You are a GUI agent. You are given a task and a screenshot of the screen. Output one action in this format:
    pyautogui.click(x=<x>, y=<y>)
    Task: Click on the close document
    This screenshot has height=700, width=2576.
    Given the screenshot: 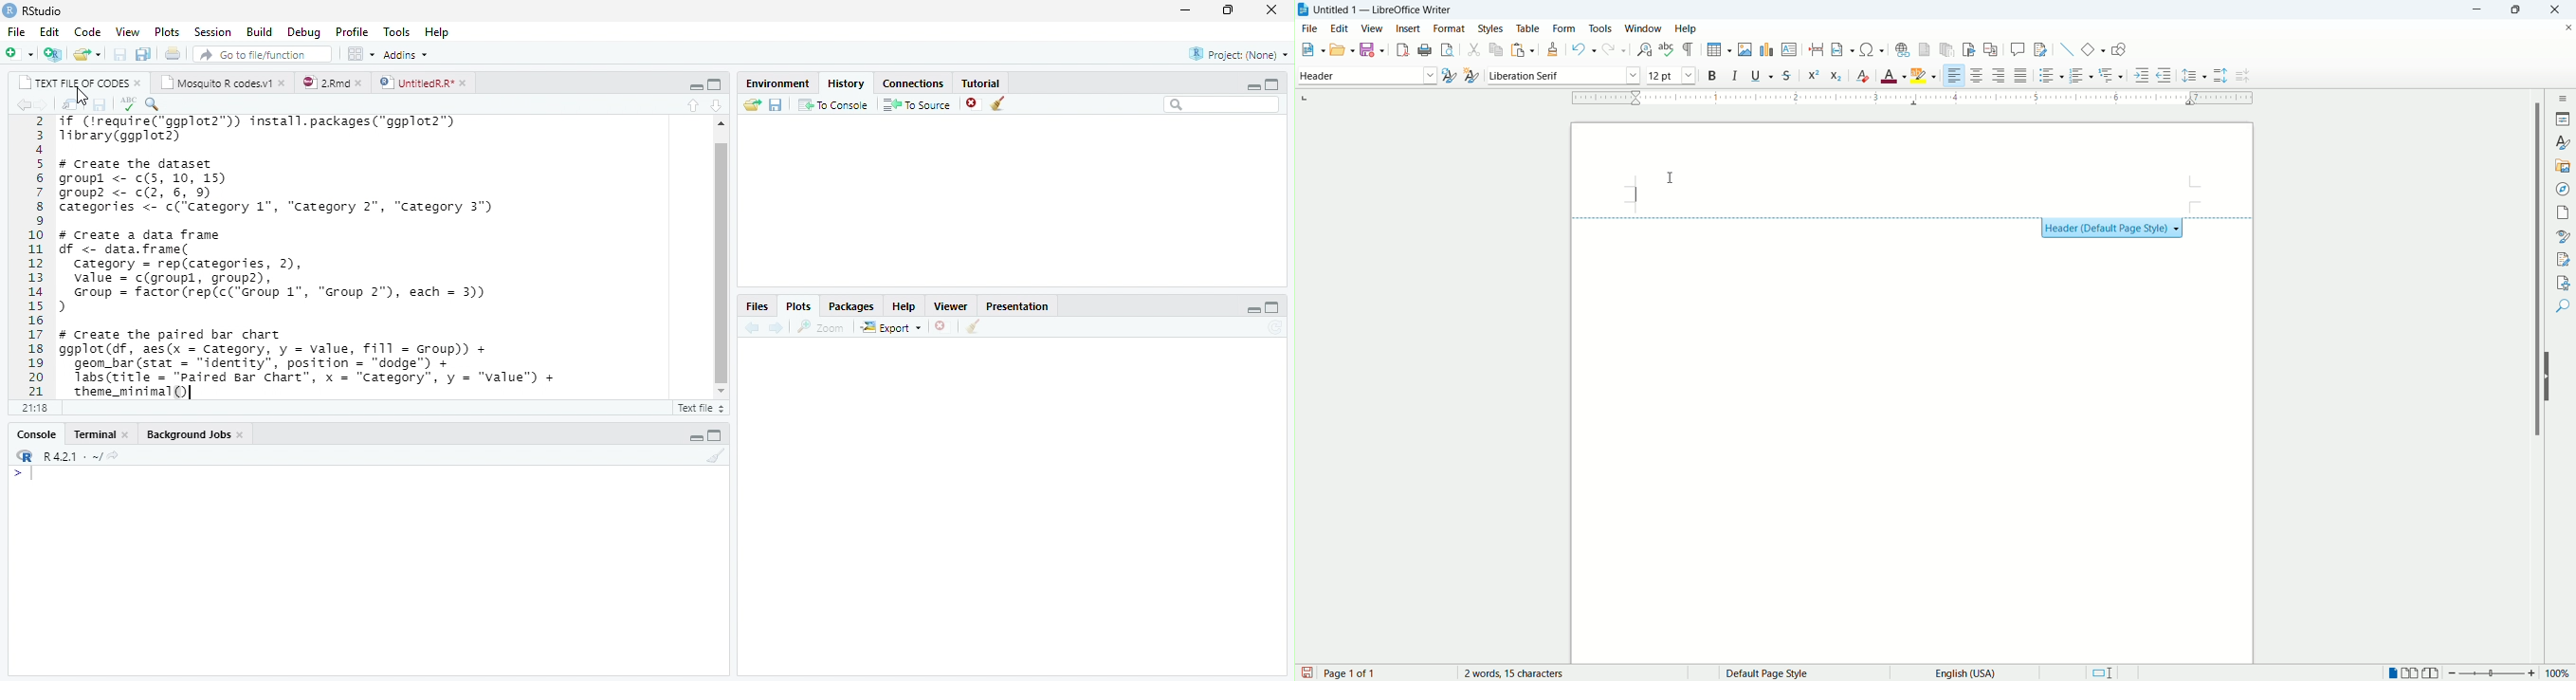 What is the action you would take?
    pyautogui.click(x=2568, y=29)
    